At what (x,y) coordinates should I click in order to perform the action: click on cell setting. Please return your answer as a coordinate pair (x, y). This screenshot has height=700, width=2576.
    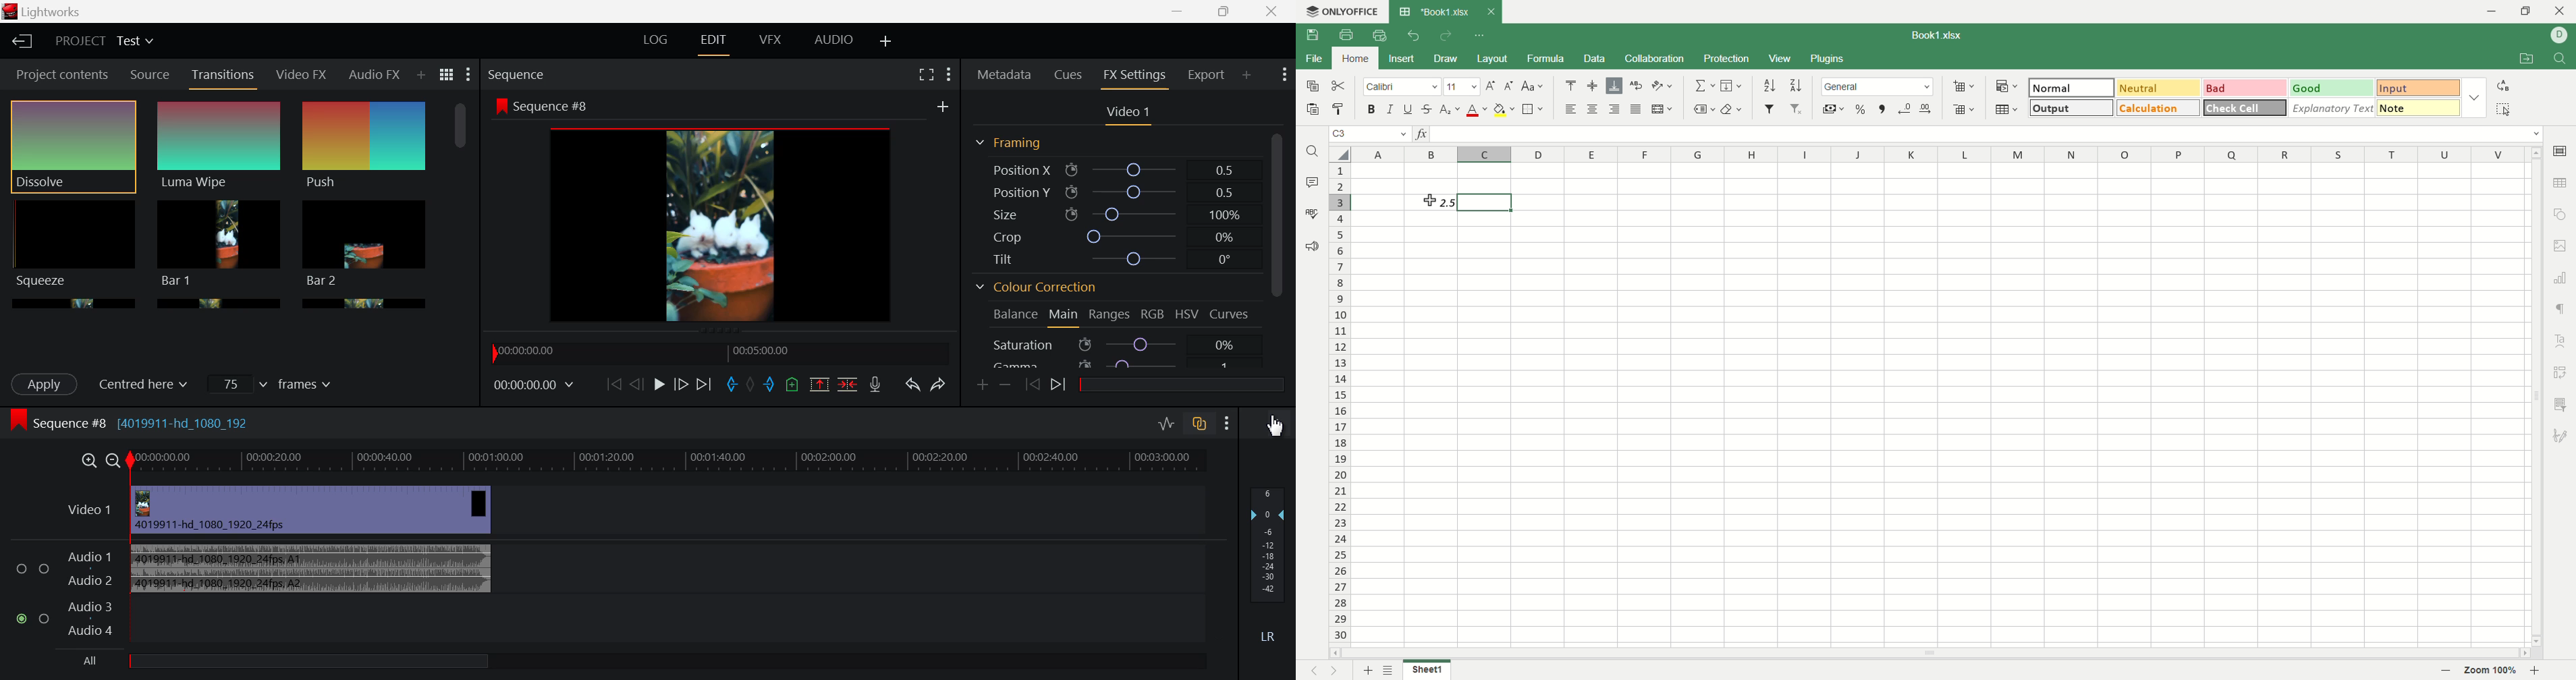
    Looking at the image, I should click on (2561, 150).